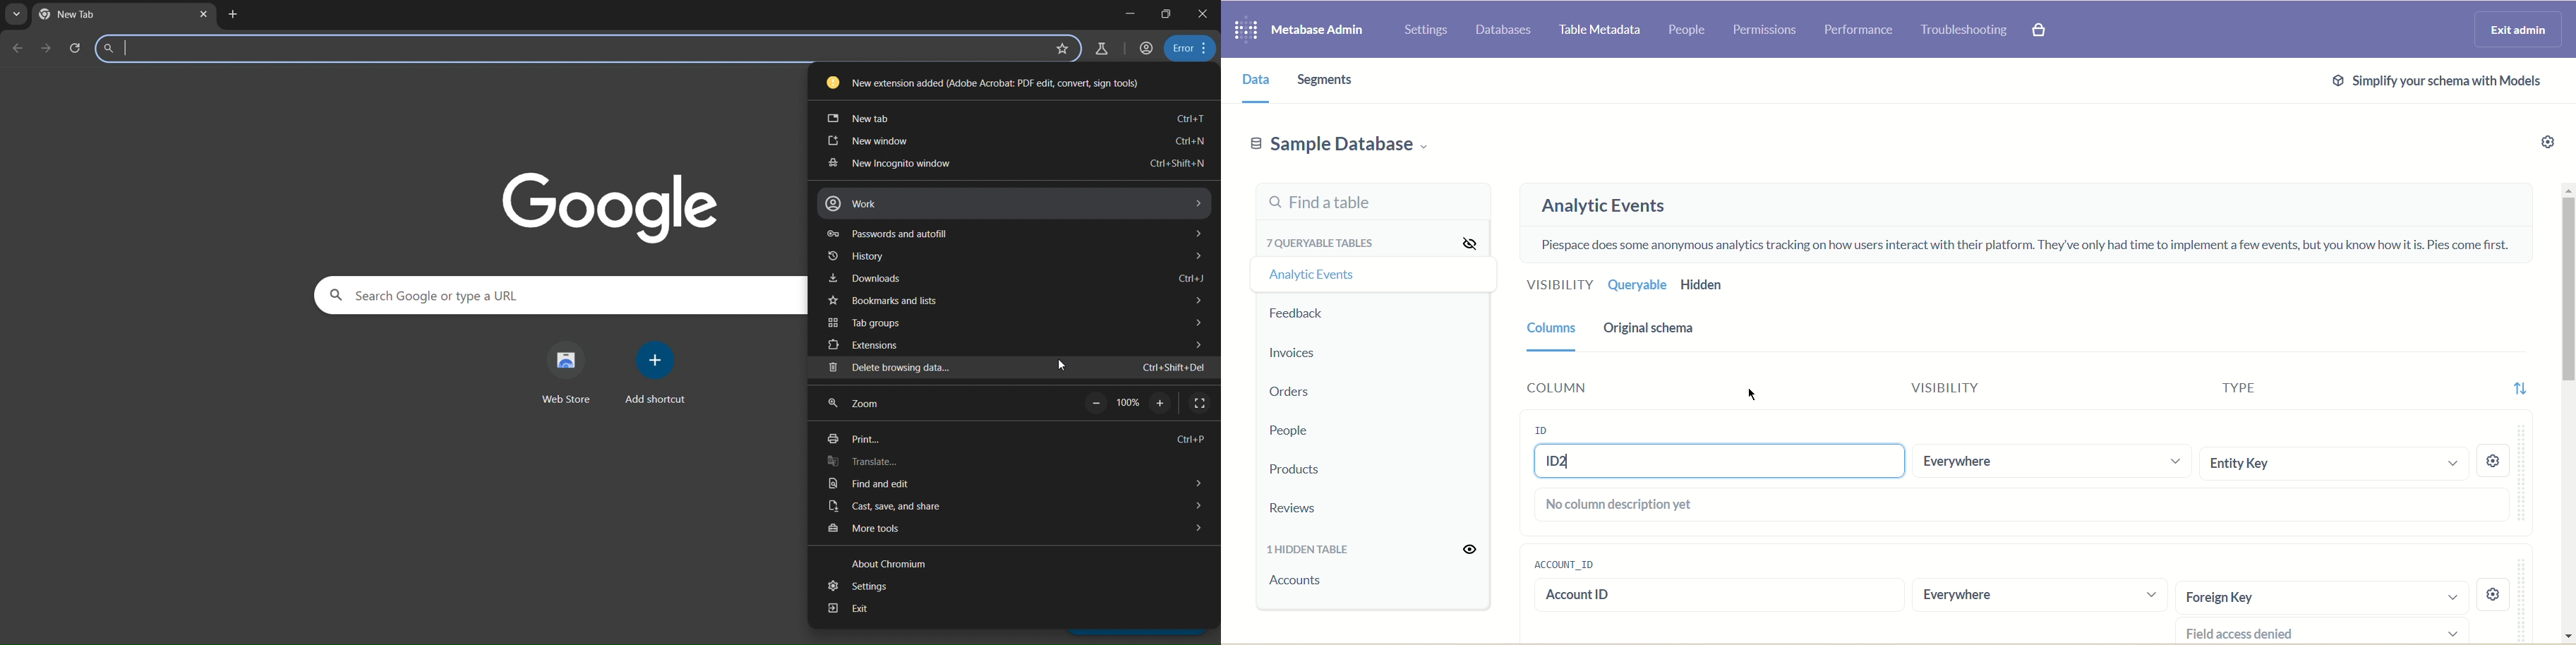 This screenshot has width=2576, height=672. Describe the element at coordinates (1313, 549) in the screenshot. I see `1 hidden table` at that location.